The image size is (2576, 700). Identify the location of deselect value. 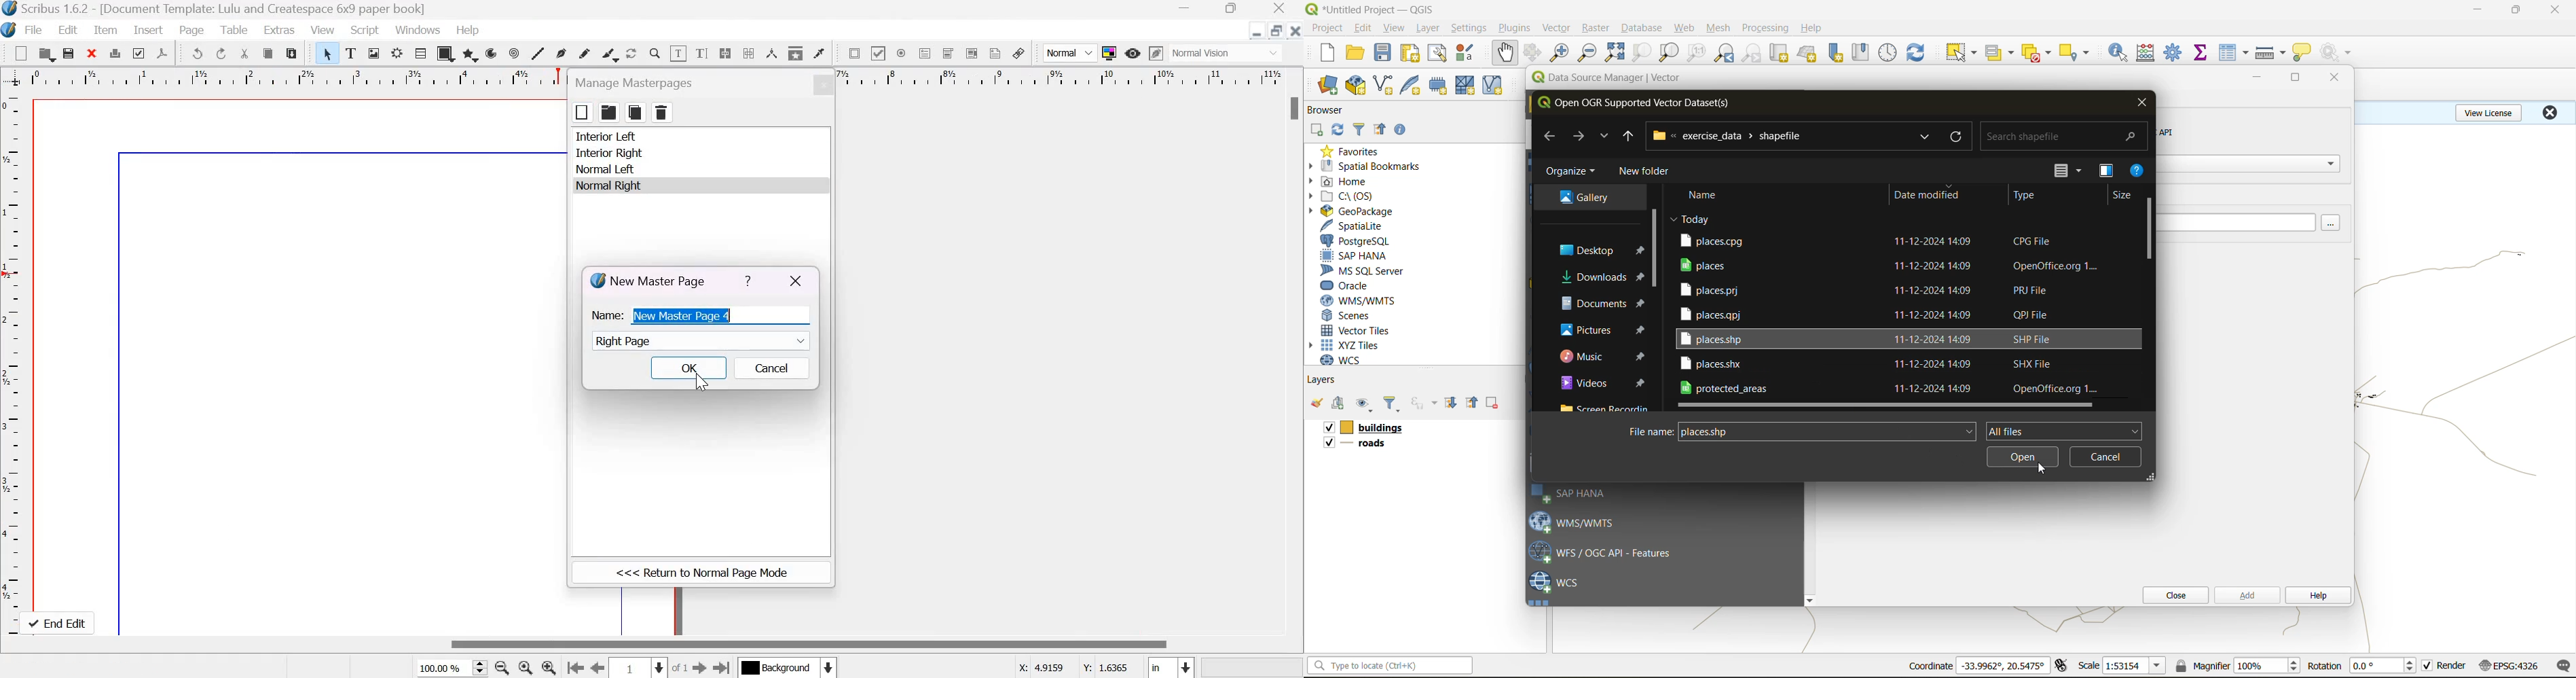
(2038, 53).